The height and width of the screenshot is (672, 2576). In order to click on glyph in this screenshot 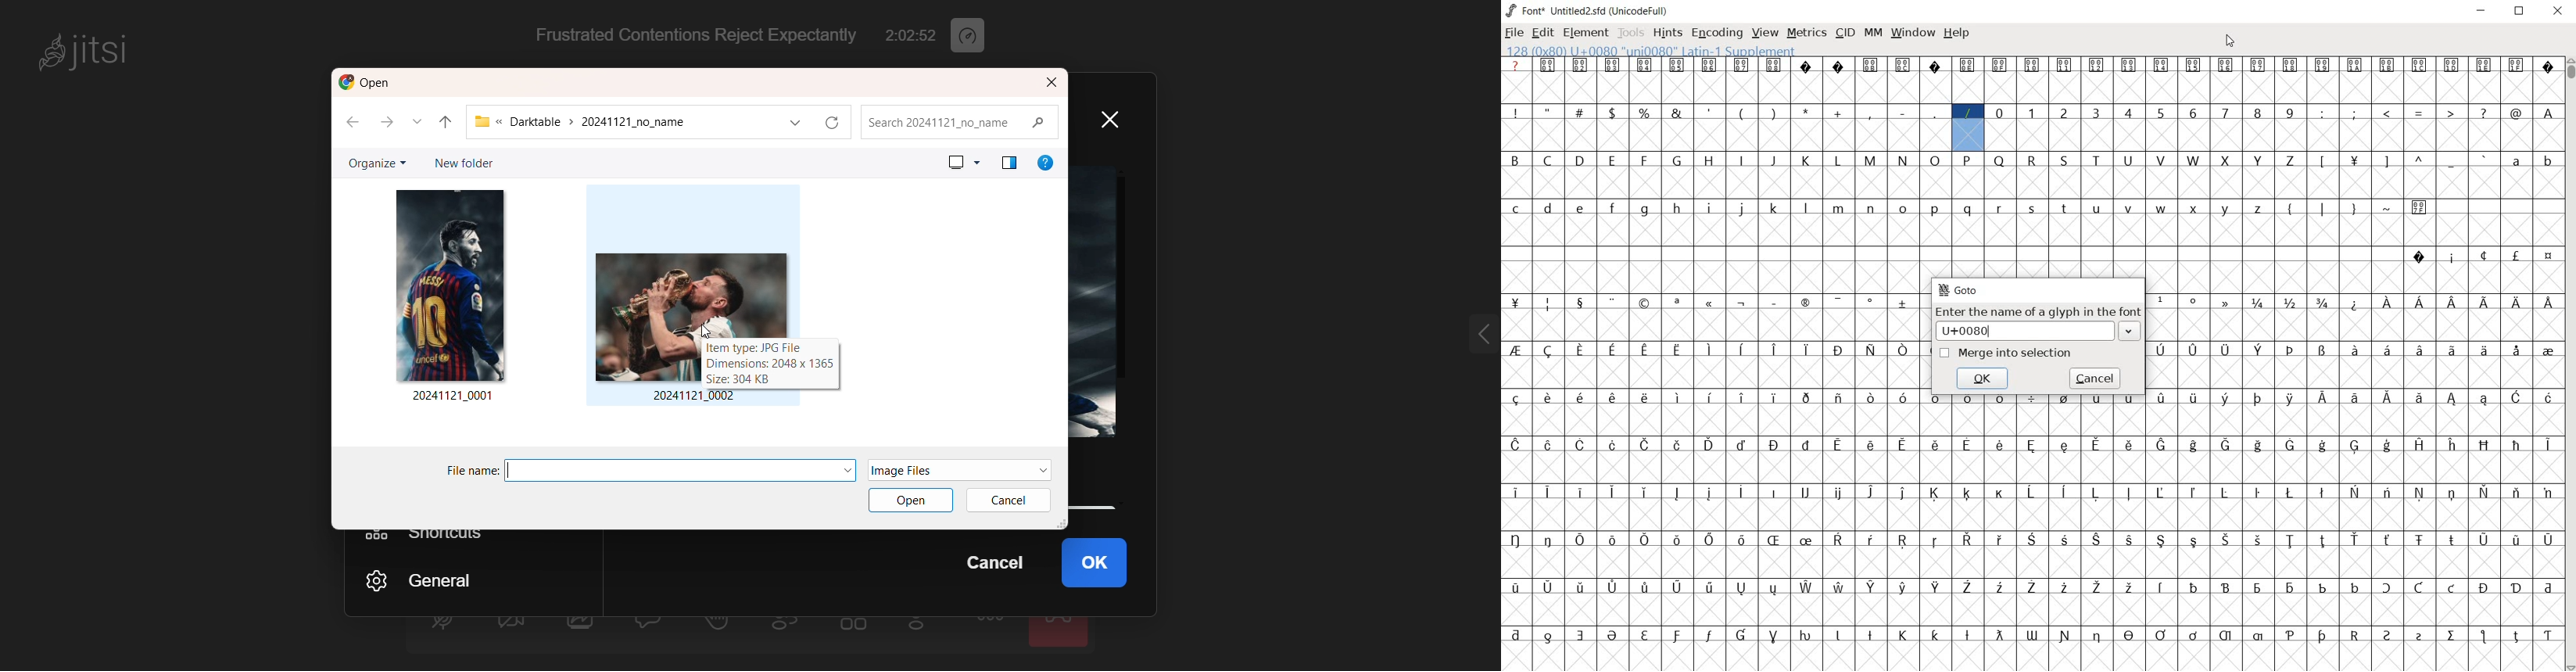, I will do `click(2290, 65)`.